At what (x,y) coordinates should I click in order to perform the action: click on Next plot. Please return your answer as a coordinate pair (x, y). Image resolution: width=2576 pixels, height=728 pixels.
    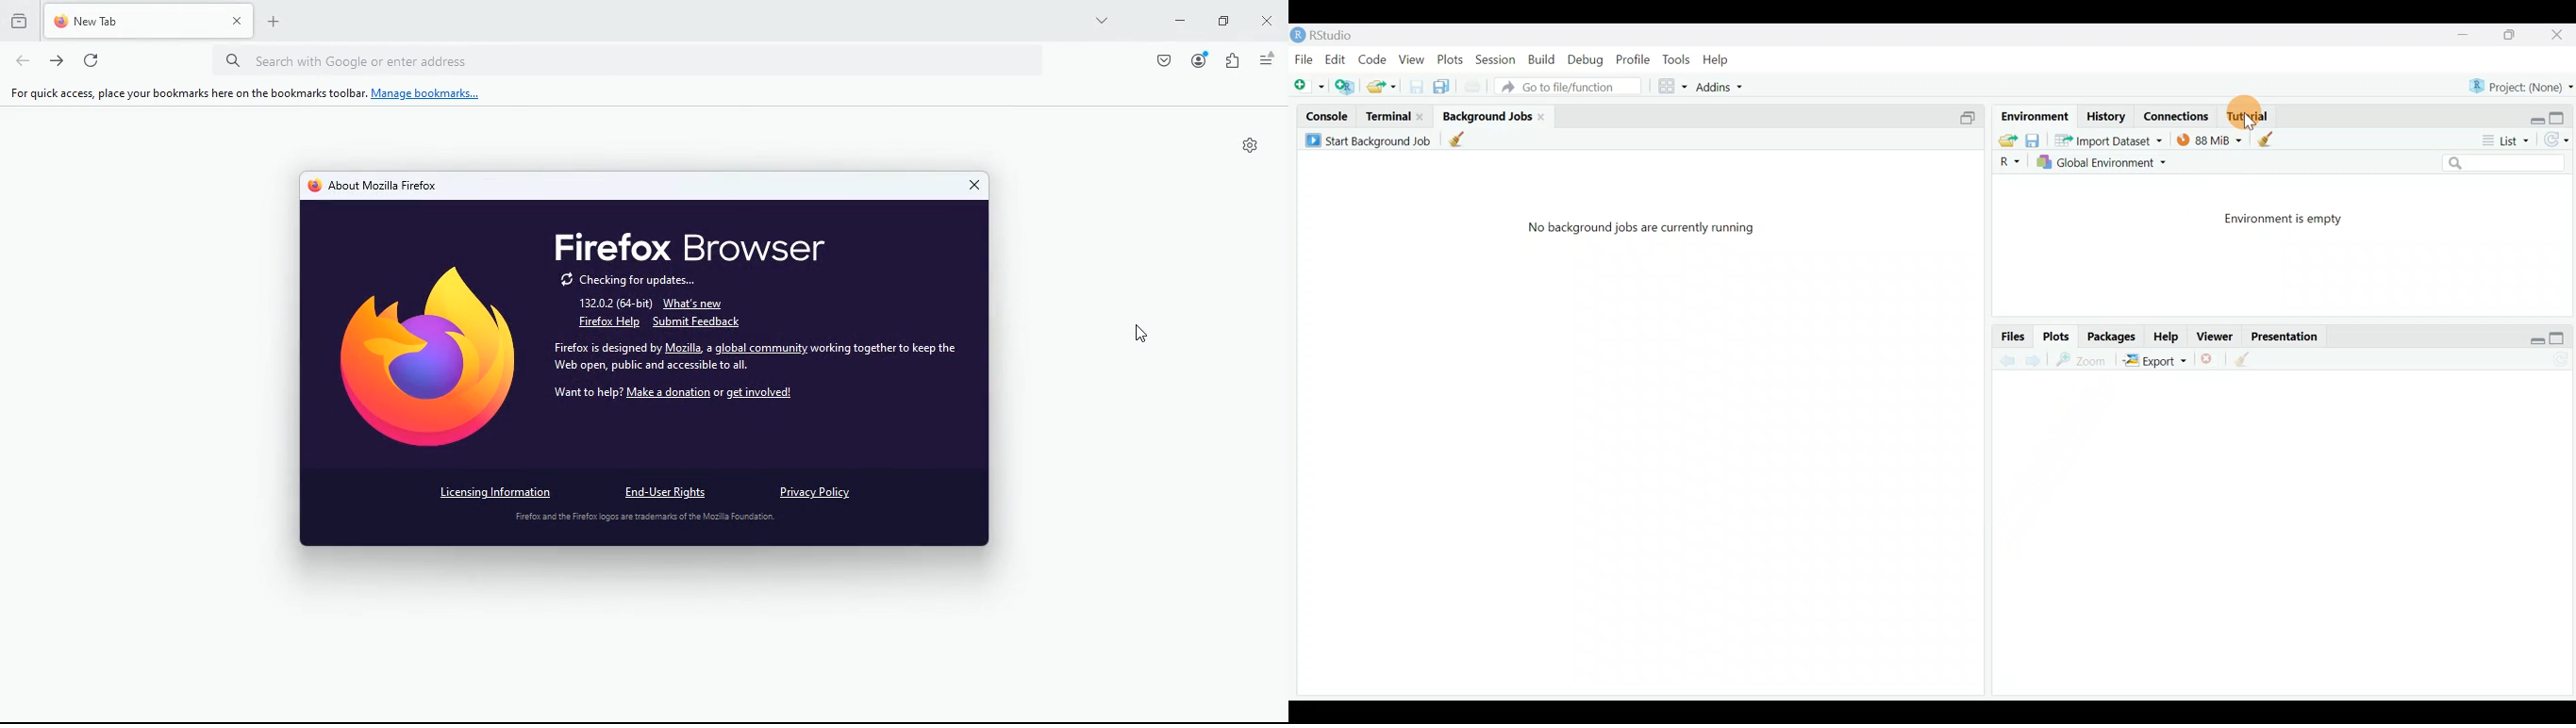
    Looking at the image, I should click on (2033, 360).